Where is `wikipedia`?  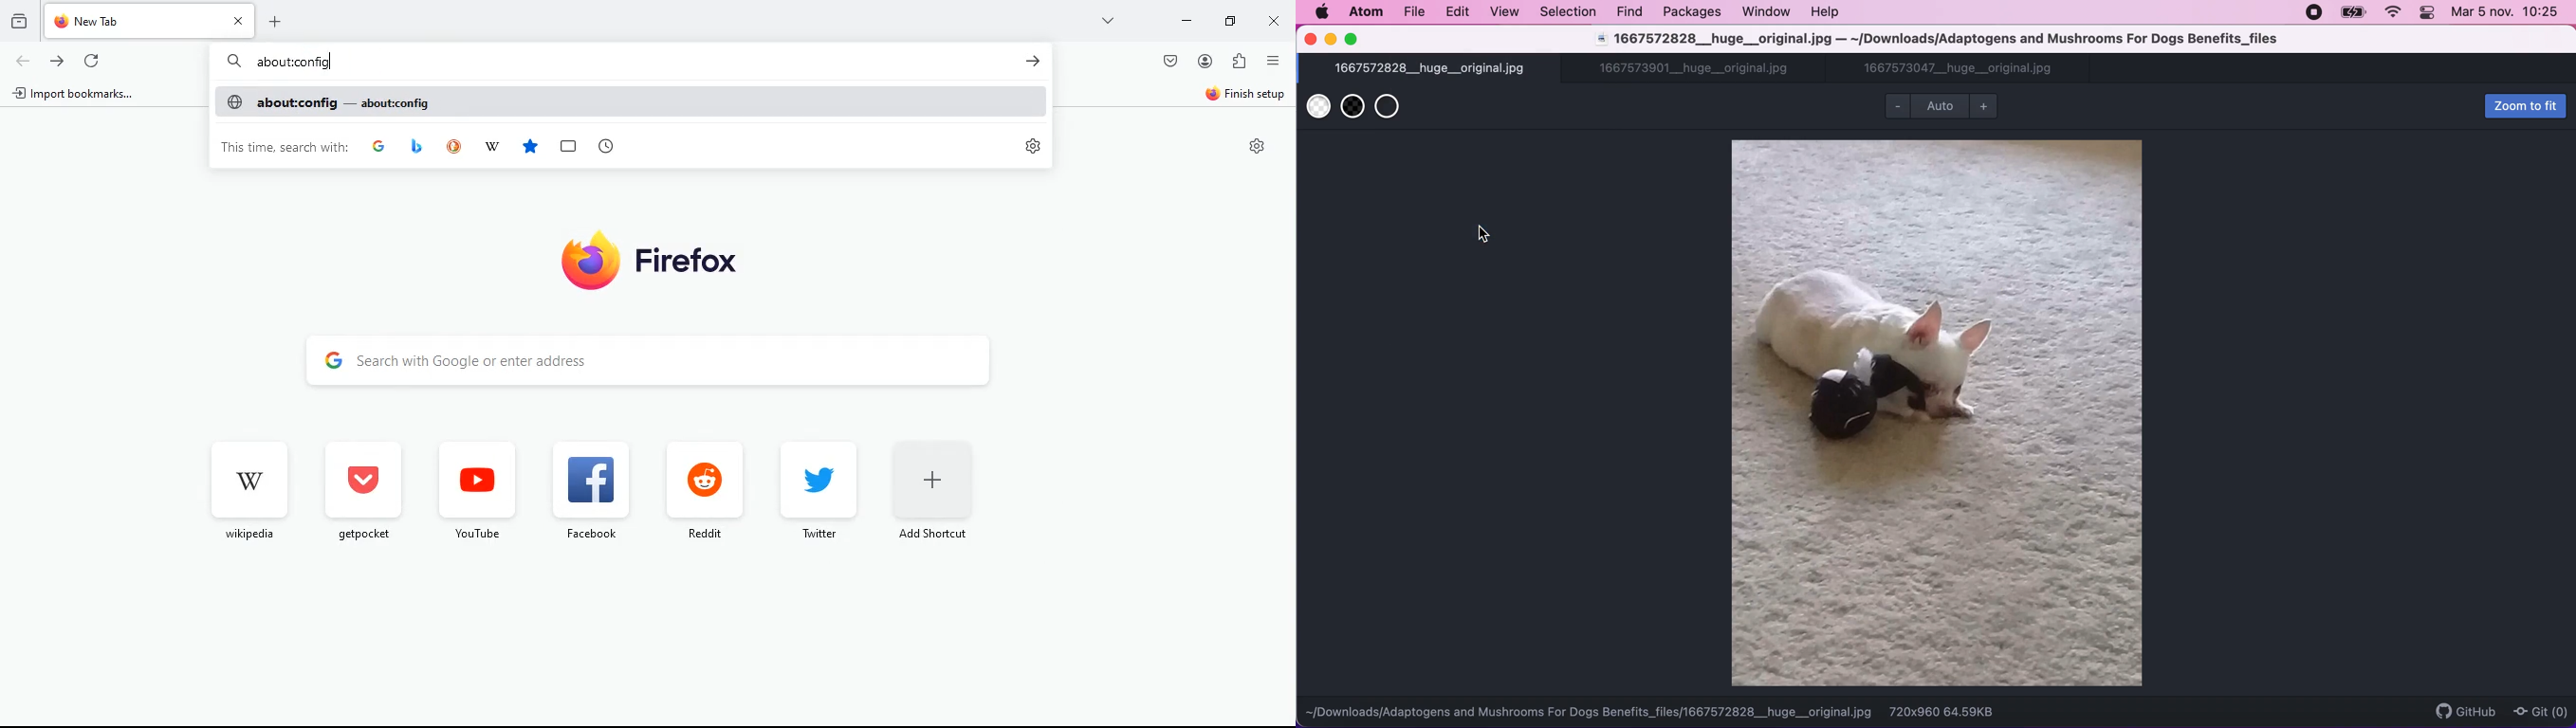 wikipedia is located at coordinates (245, 488).